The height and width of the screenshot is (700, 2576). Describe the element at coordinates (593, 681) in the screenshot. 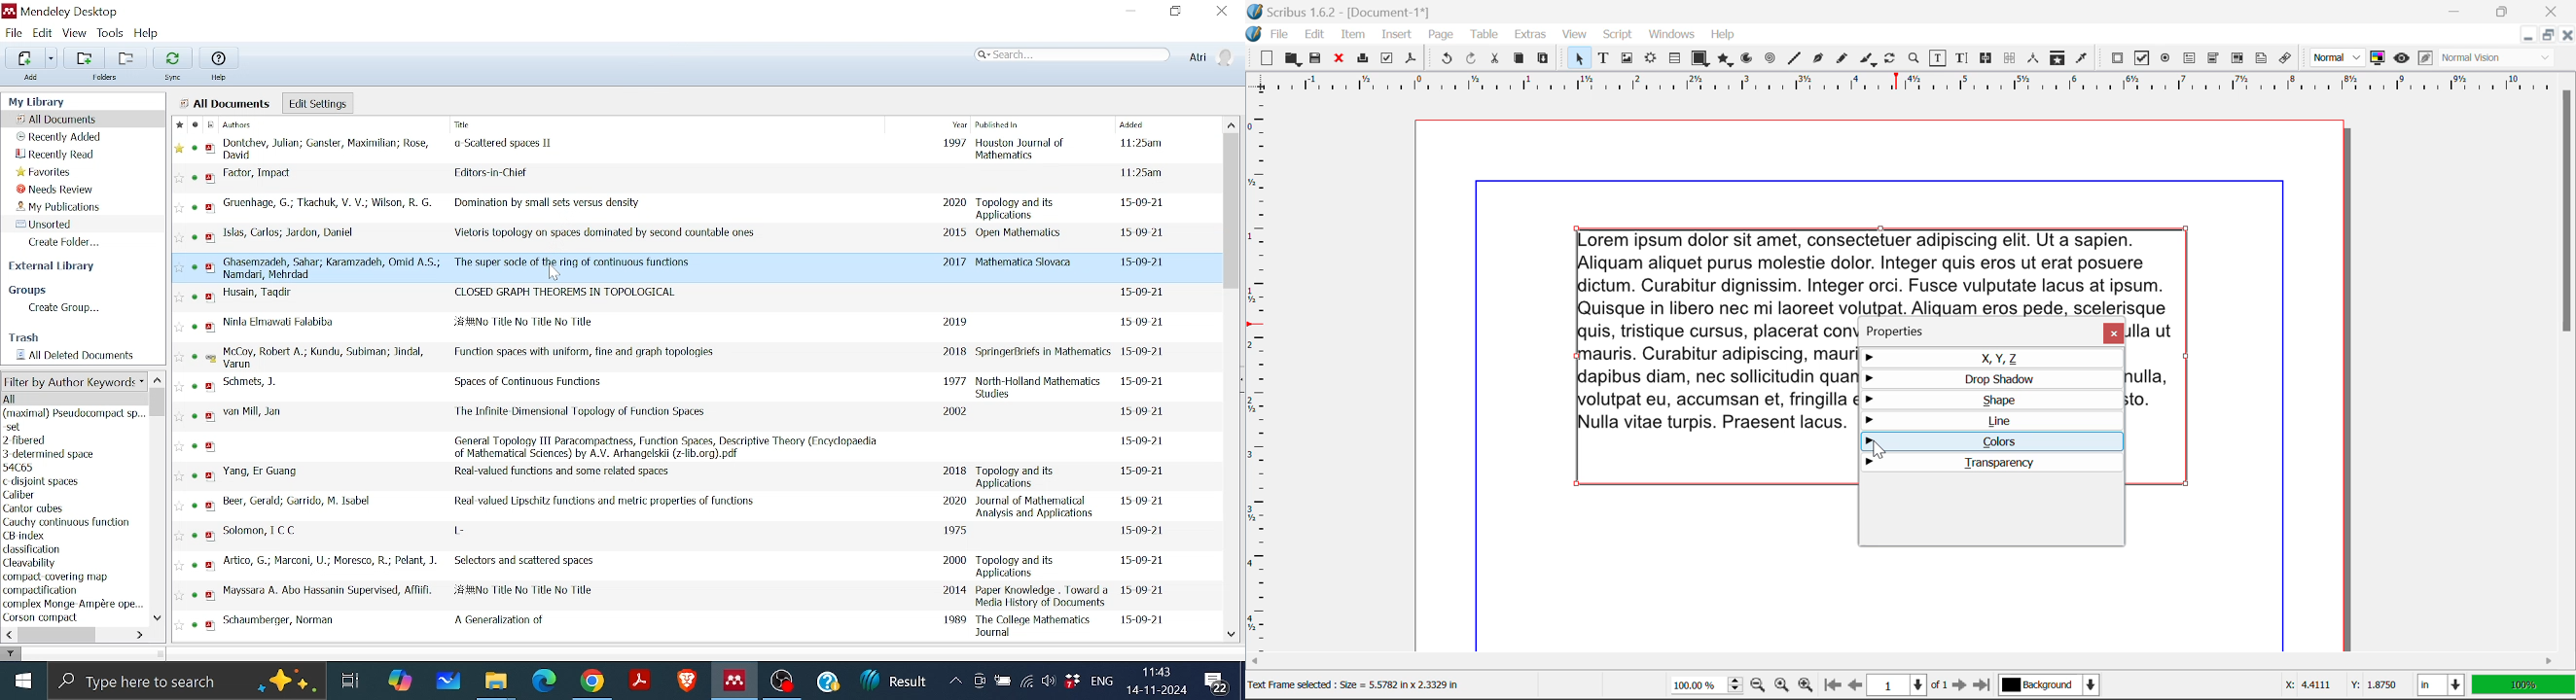

I see `Google chrome` at that location.